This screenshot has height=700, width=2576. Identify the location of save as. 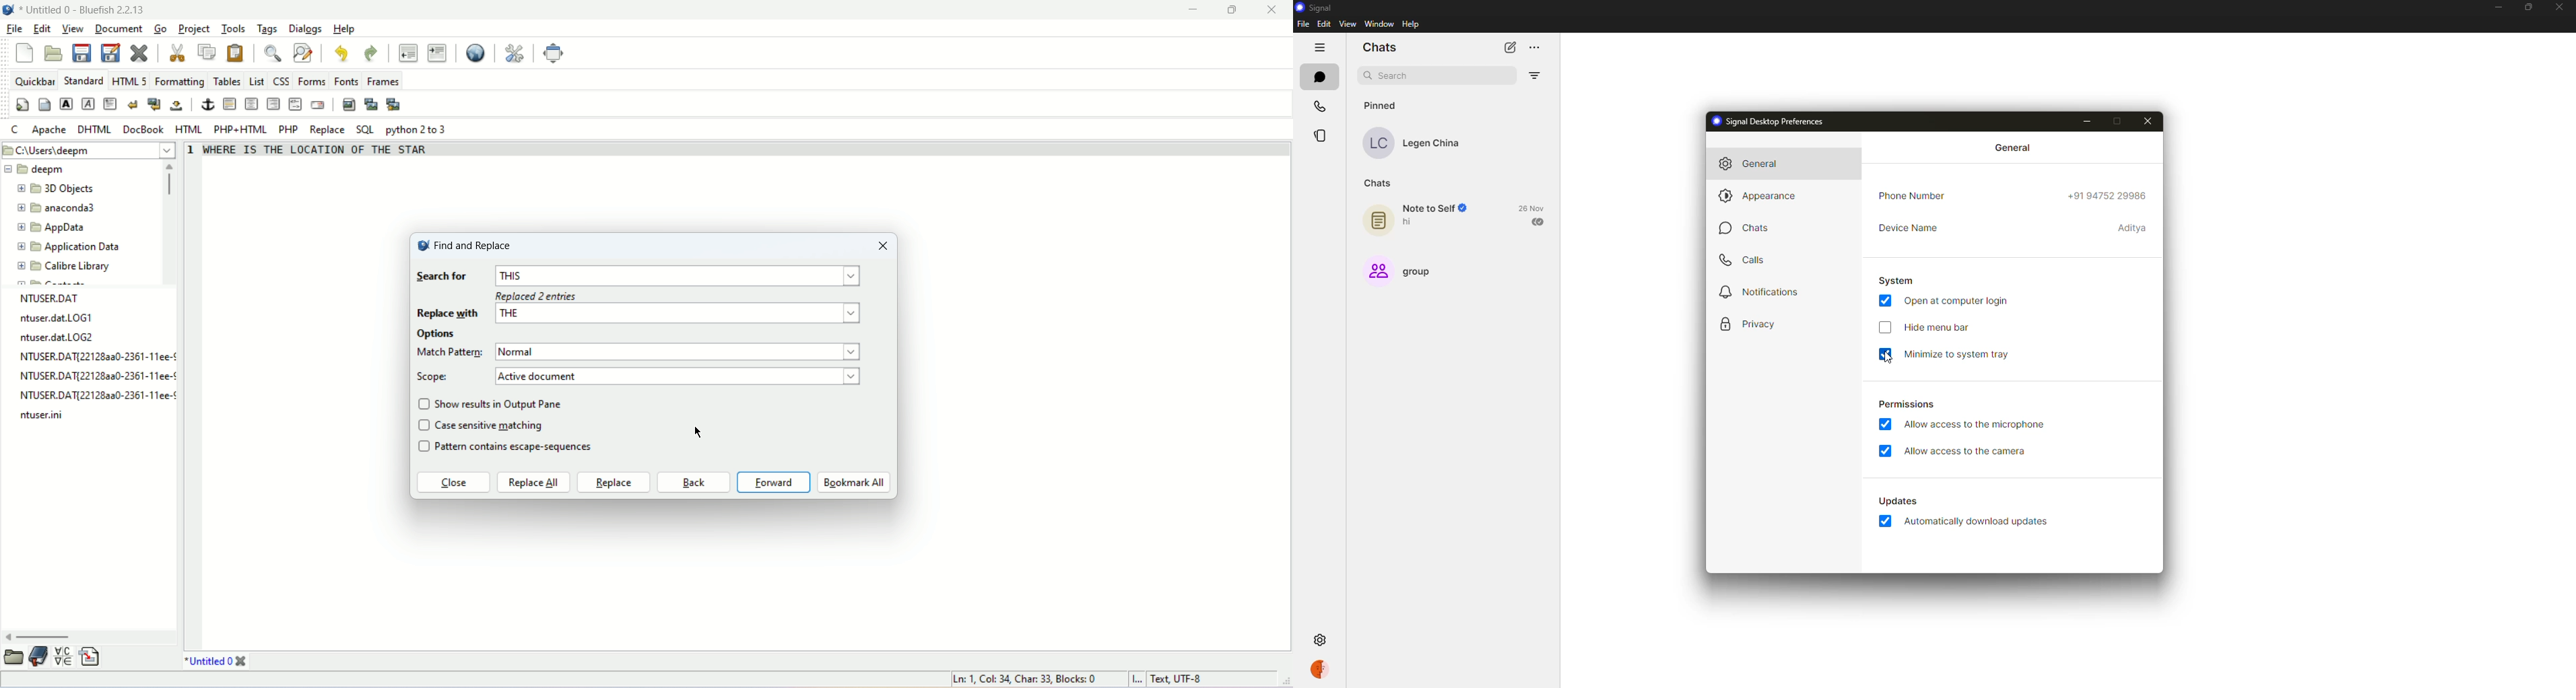
(111, 52).